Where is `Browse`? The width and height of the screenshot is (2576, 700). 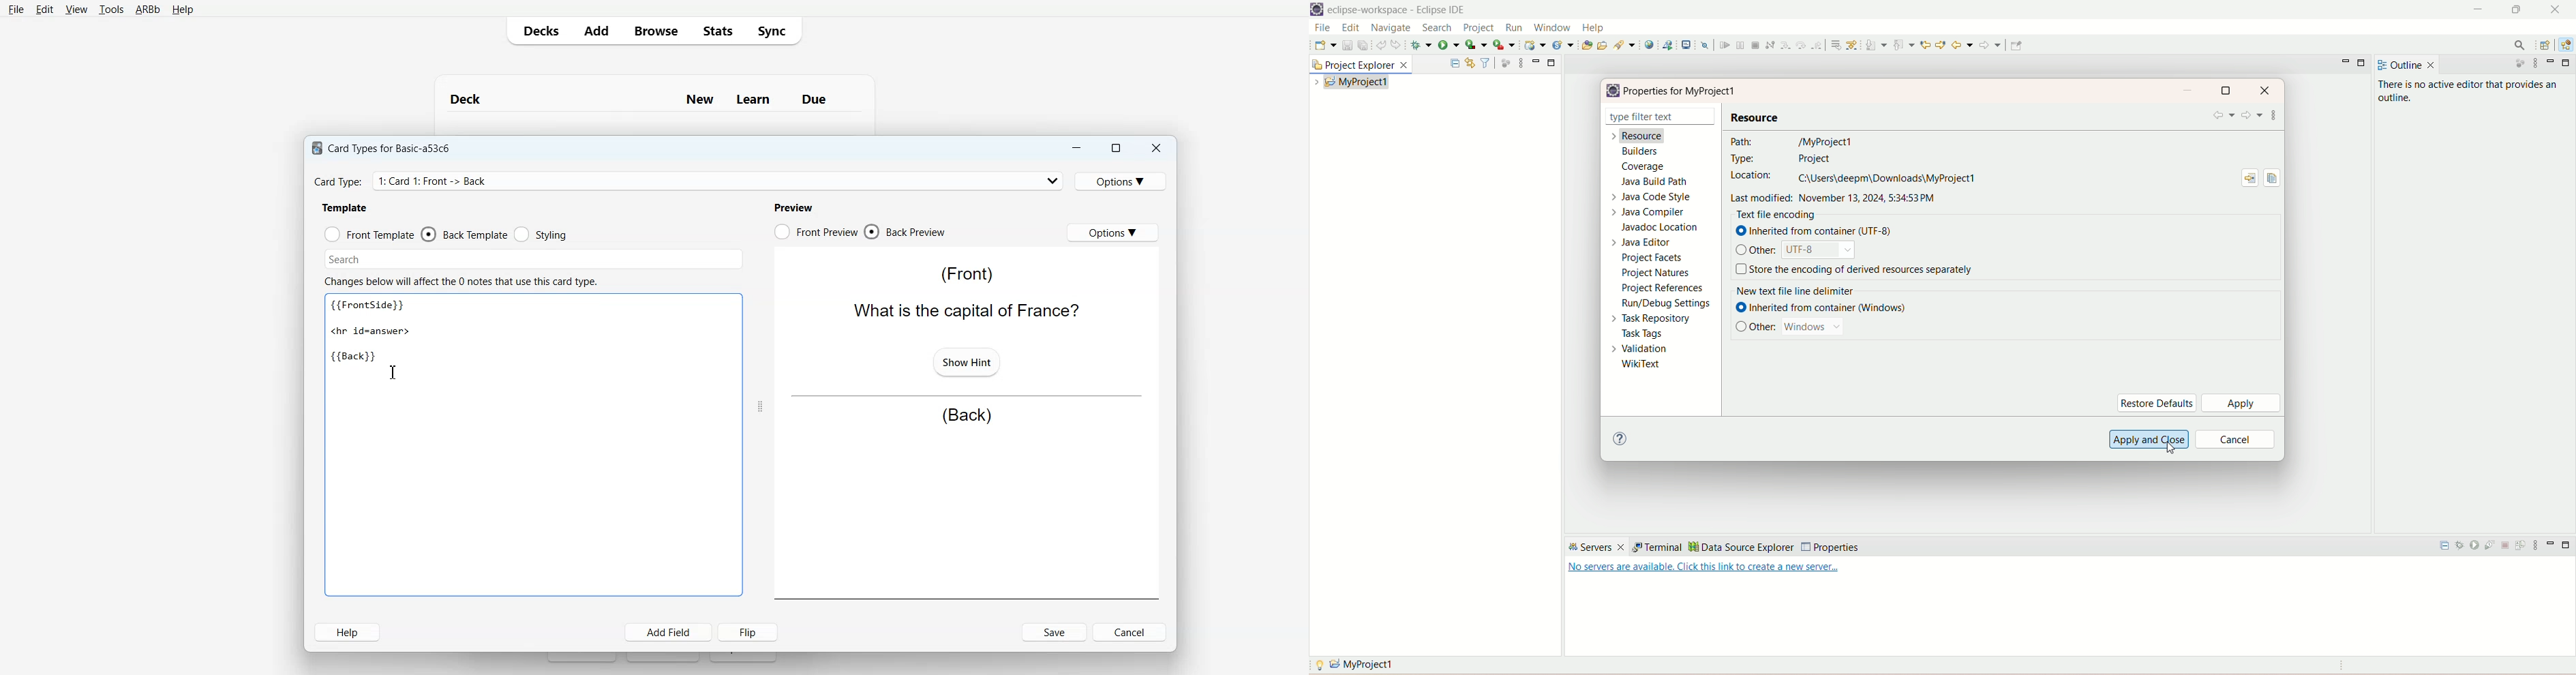
Browse is located at coordinates (655, 30).